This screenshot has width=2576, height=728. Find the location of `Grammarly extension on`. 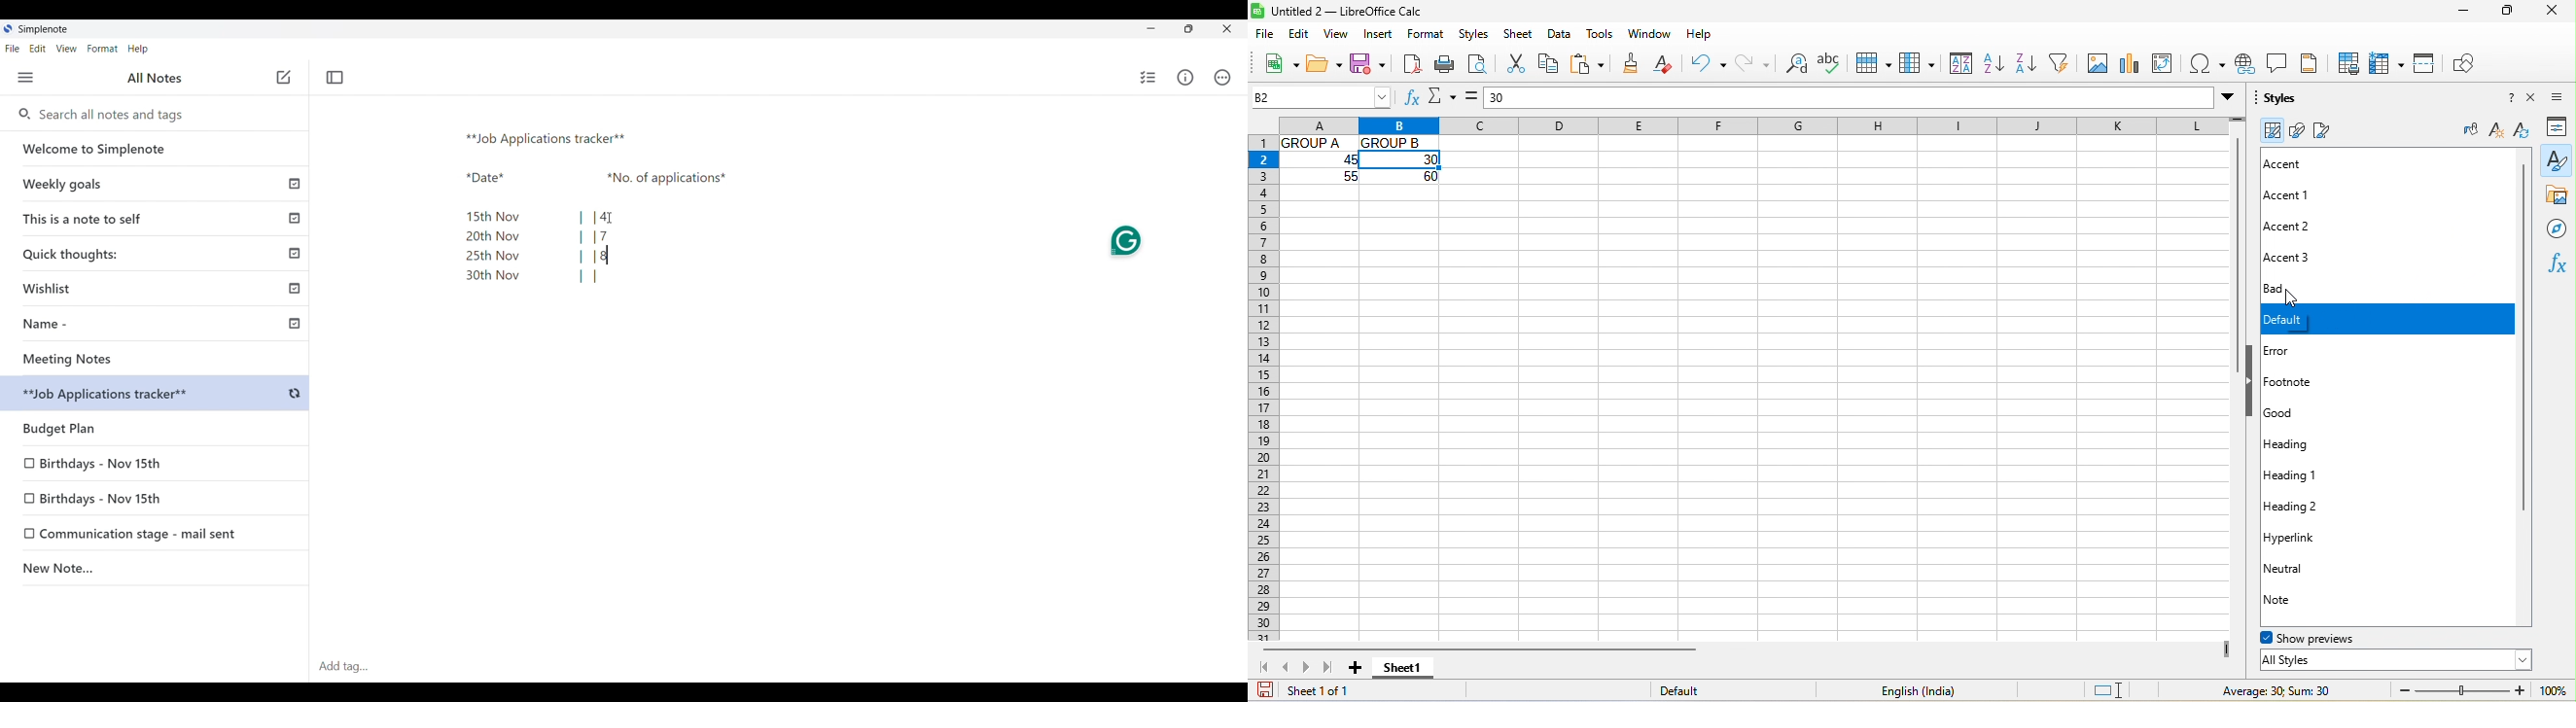

Grammarly extension on is located at coordinates (1127, 240).